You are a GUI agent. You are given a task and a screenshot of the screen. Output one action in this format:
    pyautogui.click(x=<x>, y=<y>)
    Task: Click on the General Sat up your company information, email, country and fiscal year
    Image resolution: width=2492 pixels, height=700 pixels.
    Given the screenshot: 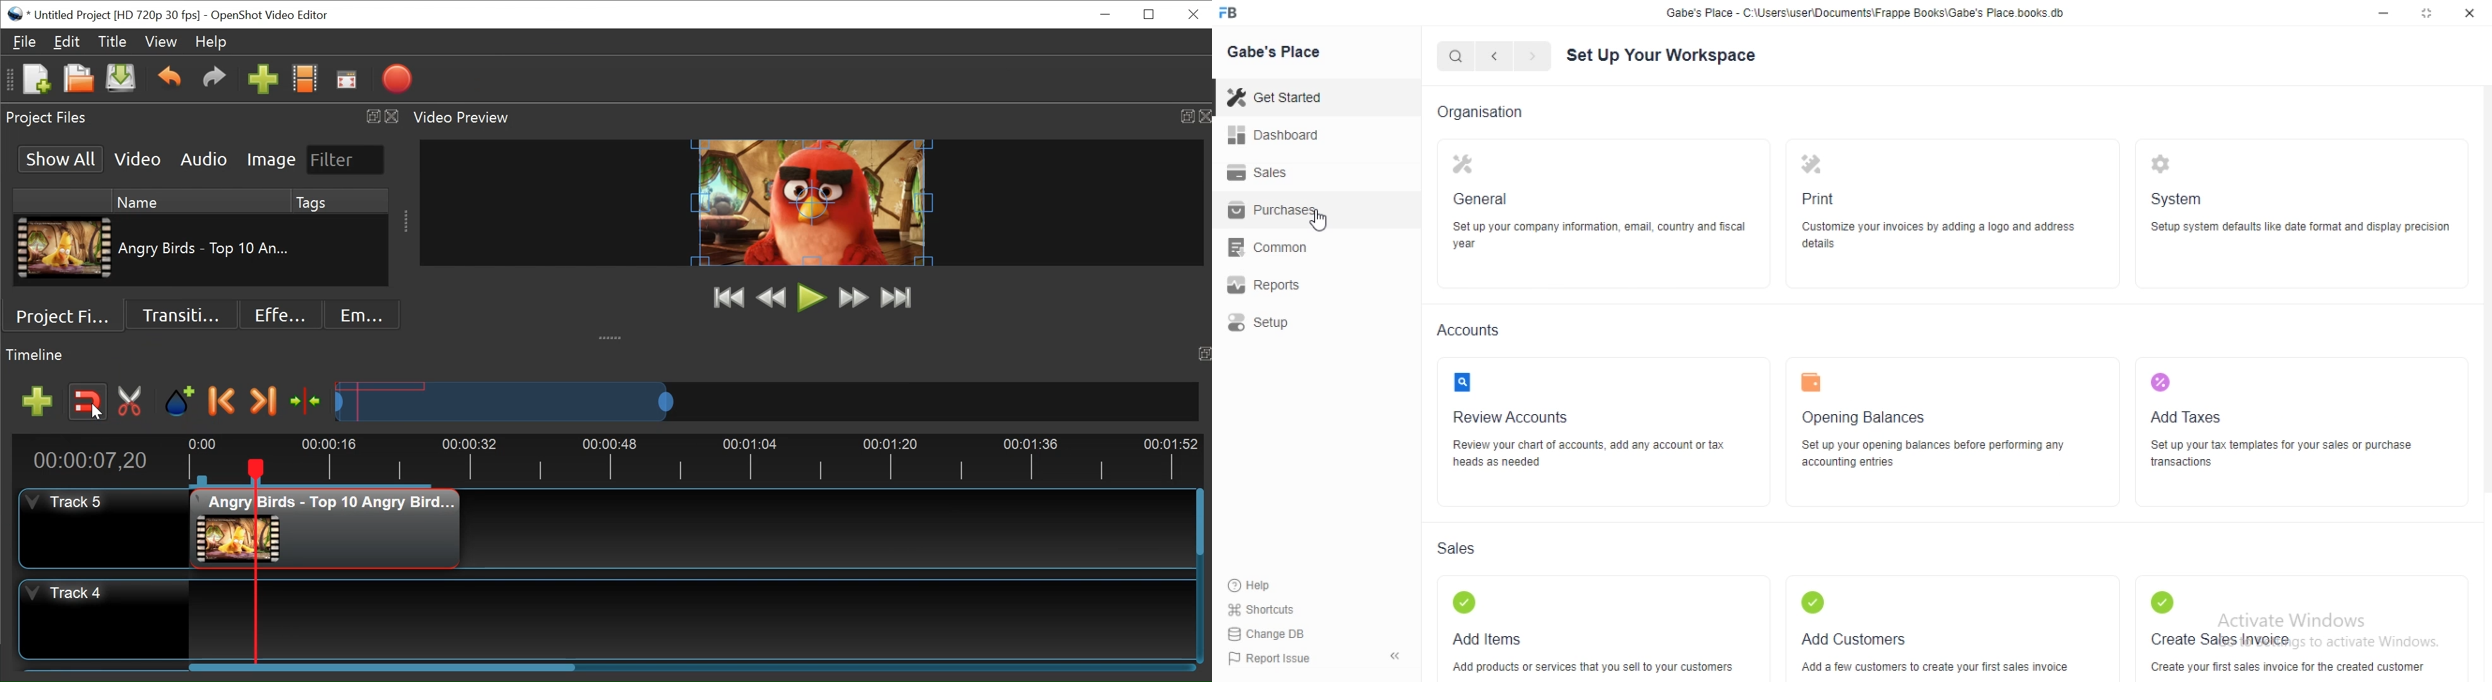 What is the action you would take?
    pyautogui.click(x=1599, y=221)
    